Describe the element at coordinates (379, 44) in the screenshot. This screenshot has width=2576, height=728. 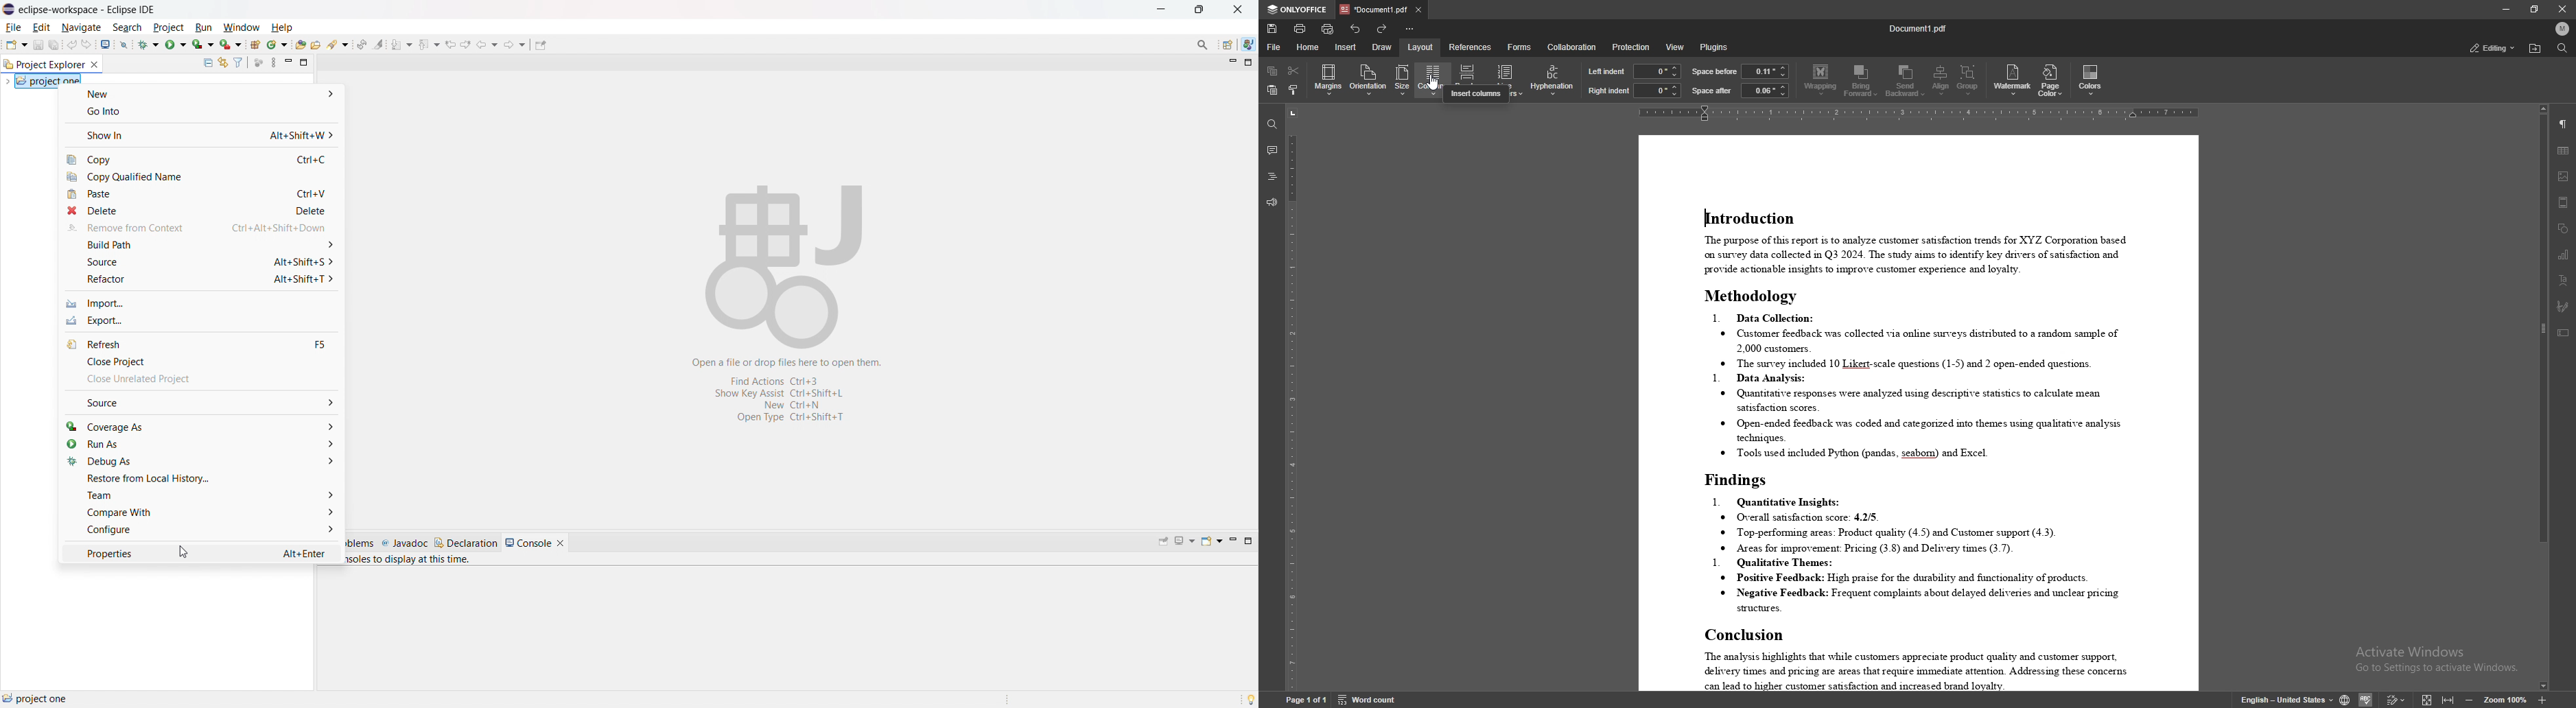
I see `toggle ant mark occurances` at that location.